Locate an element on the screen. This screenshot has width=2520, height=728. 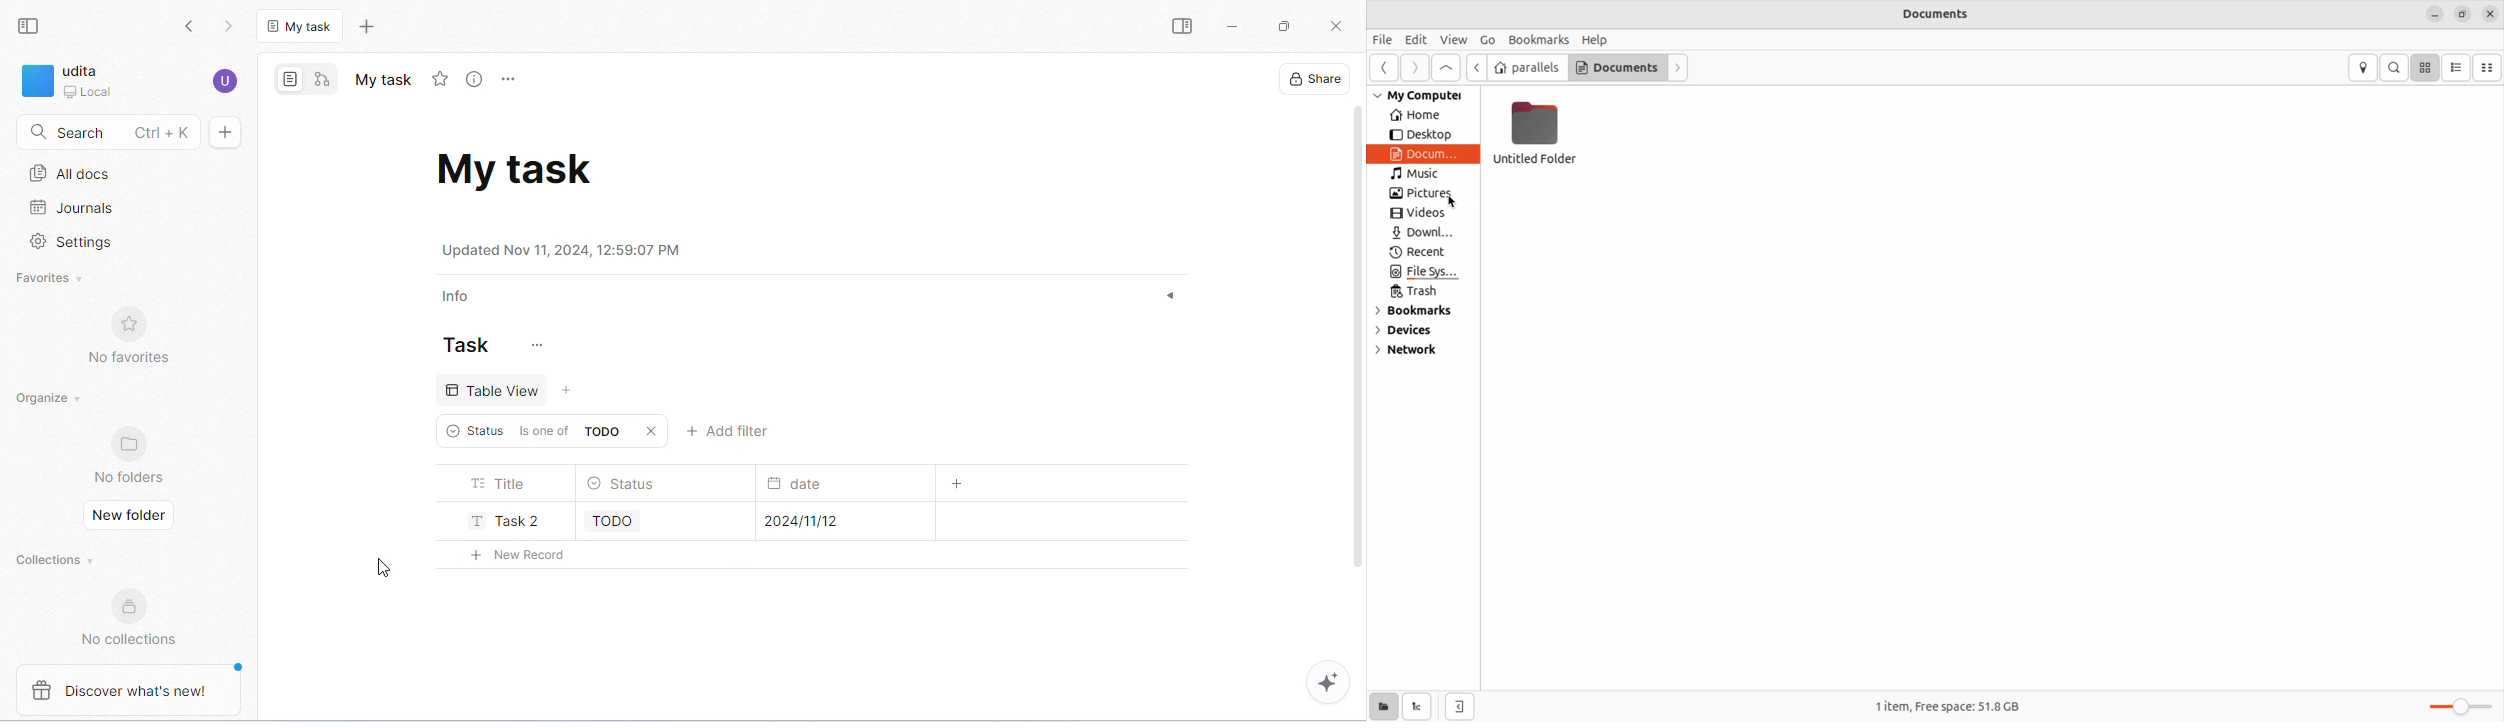
open sidebar is located at coordinates (1181, 27).